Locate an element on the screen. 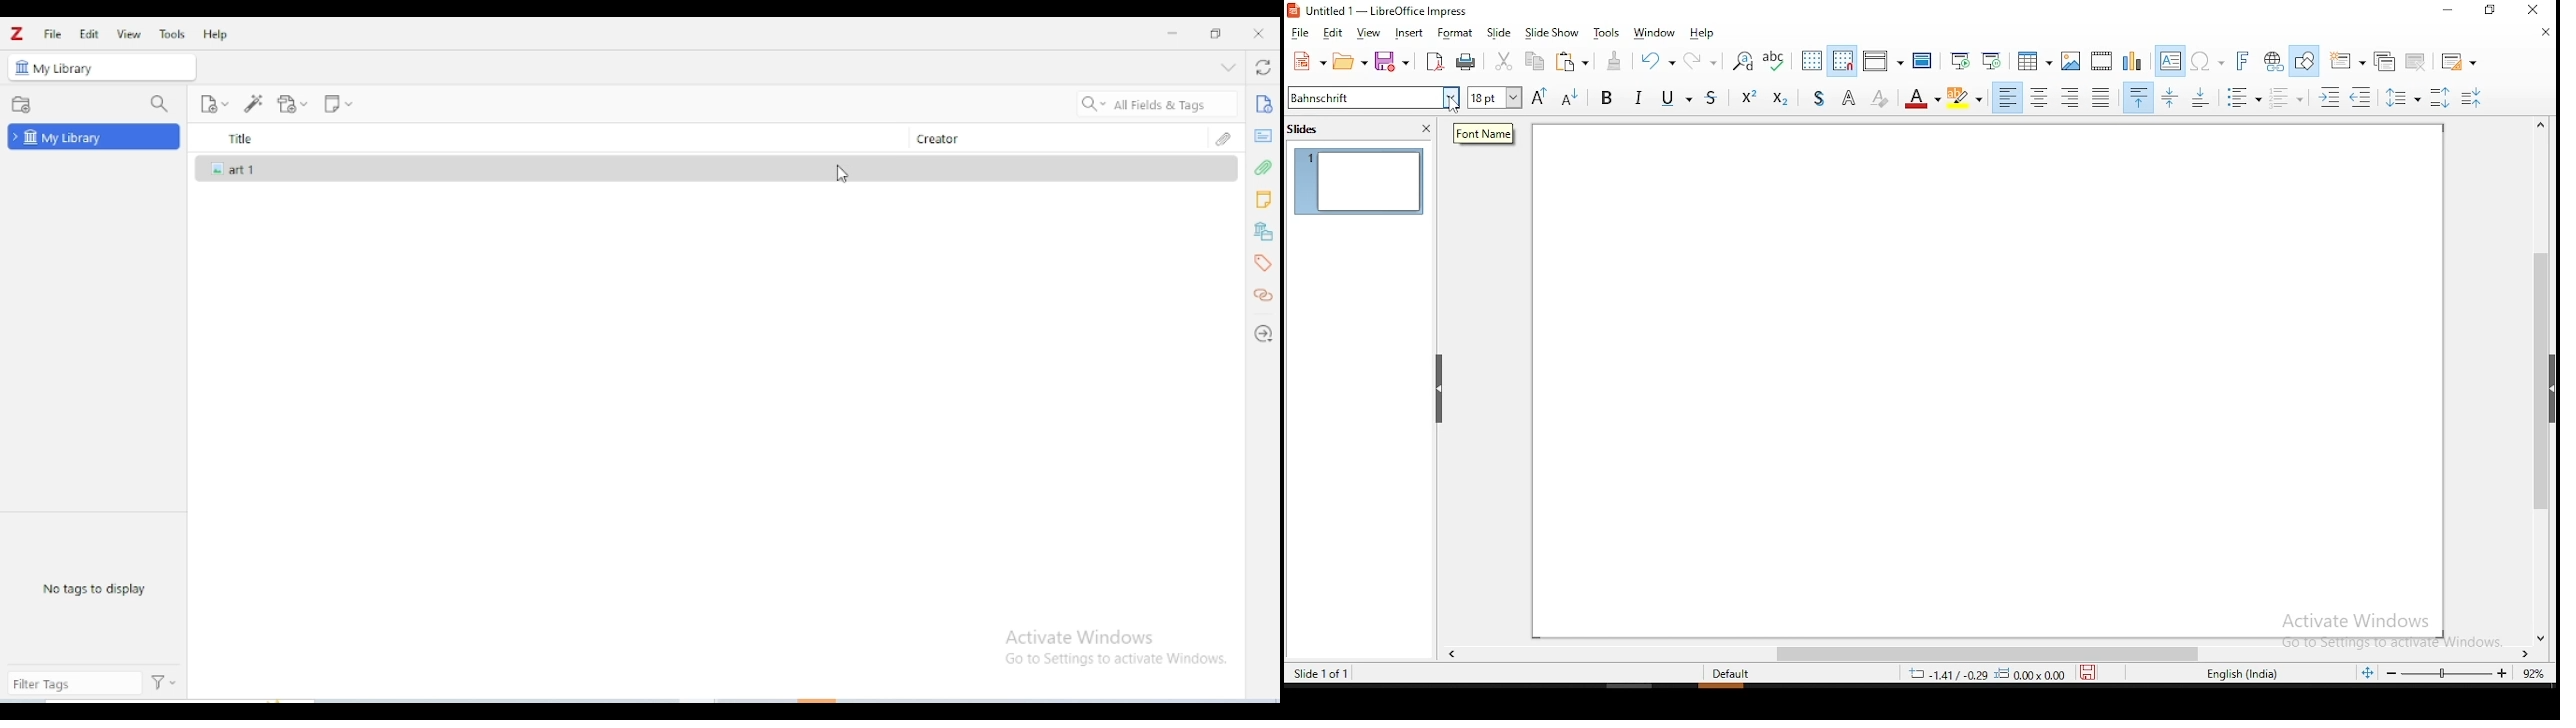 The width and height of the screenshot is (2576, 728). tools is located at coordinates (1607, 33).